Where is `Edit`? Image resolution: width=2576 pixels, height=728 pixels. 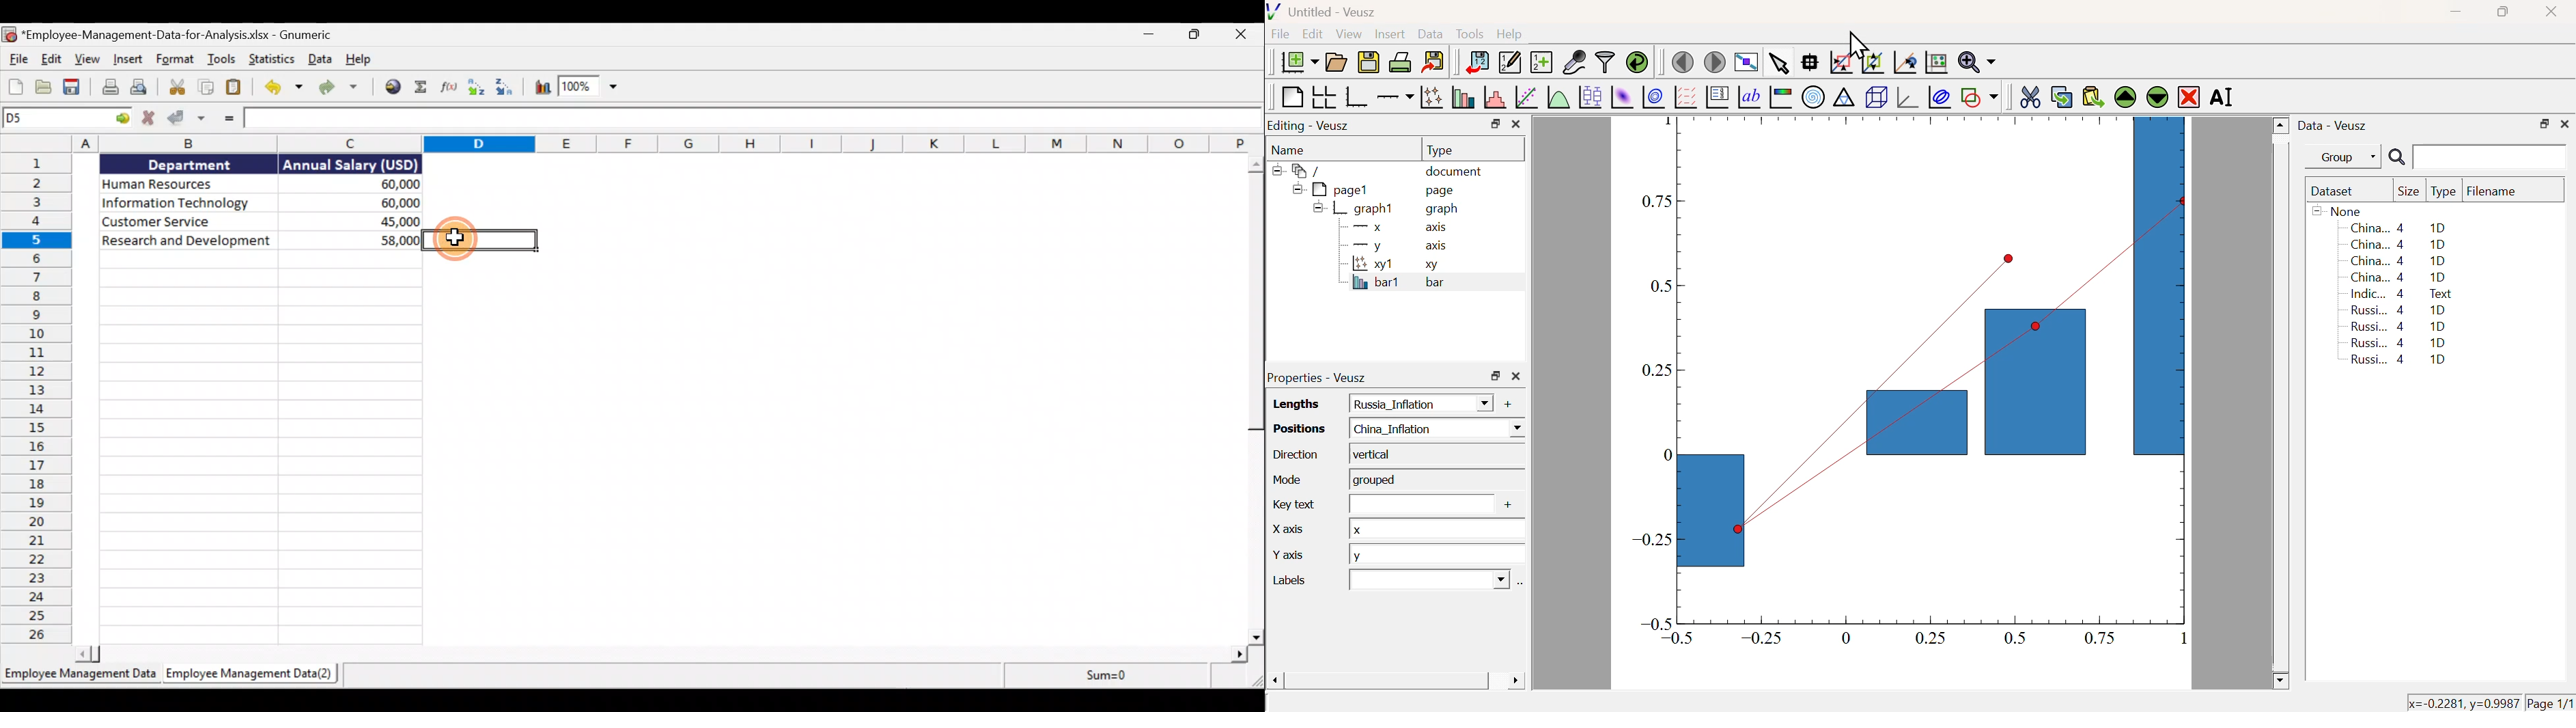 Edit is located at coordinates (53, 61).